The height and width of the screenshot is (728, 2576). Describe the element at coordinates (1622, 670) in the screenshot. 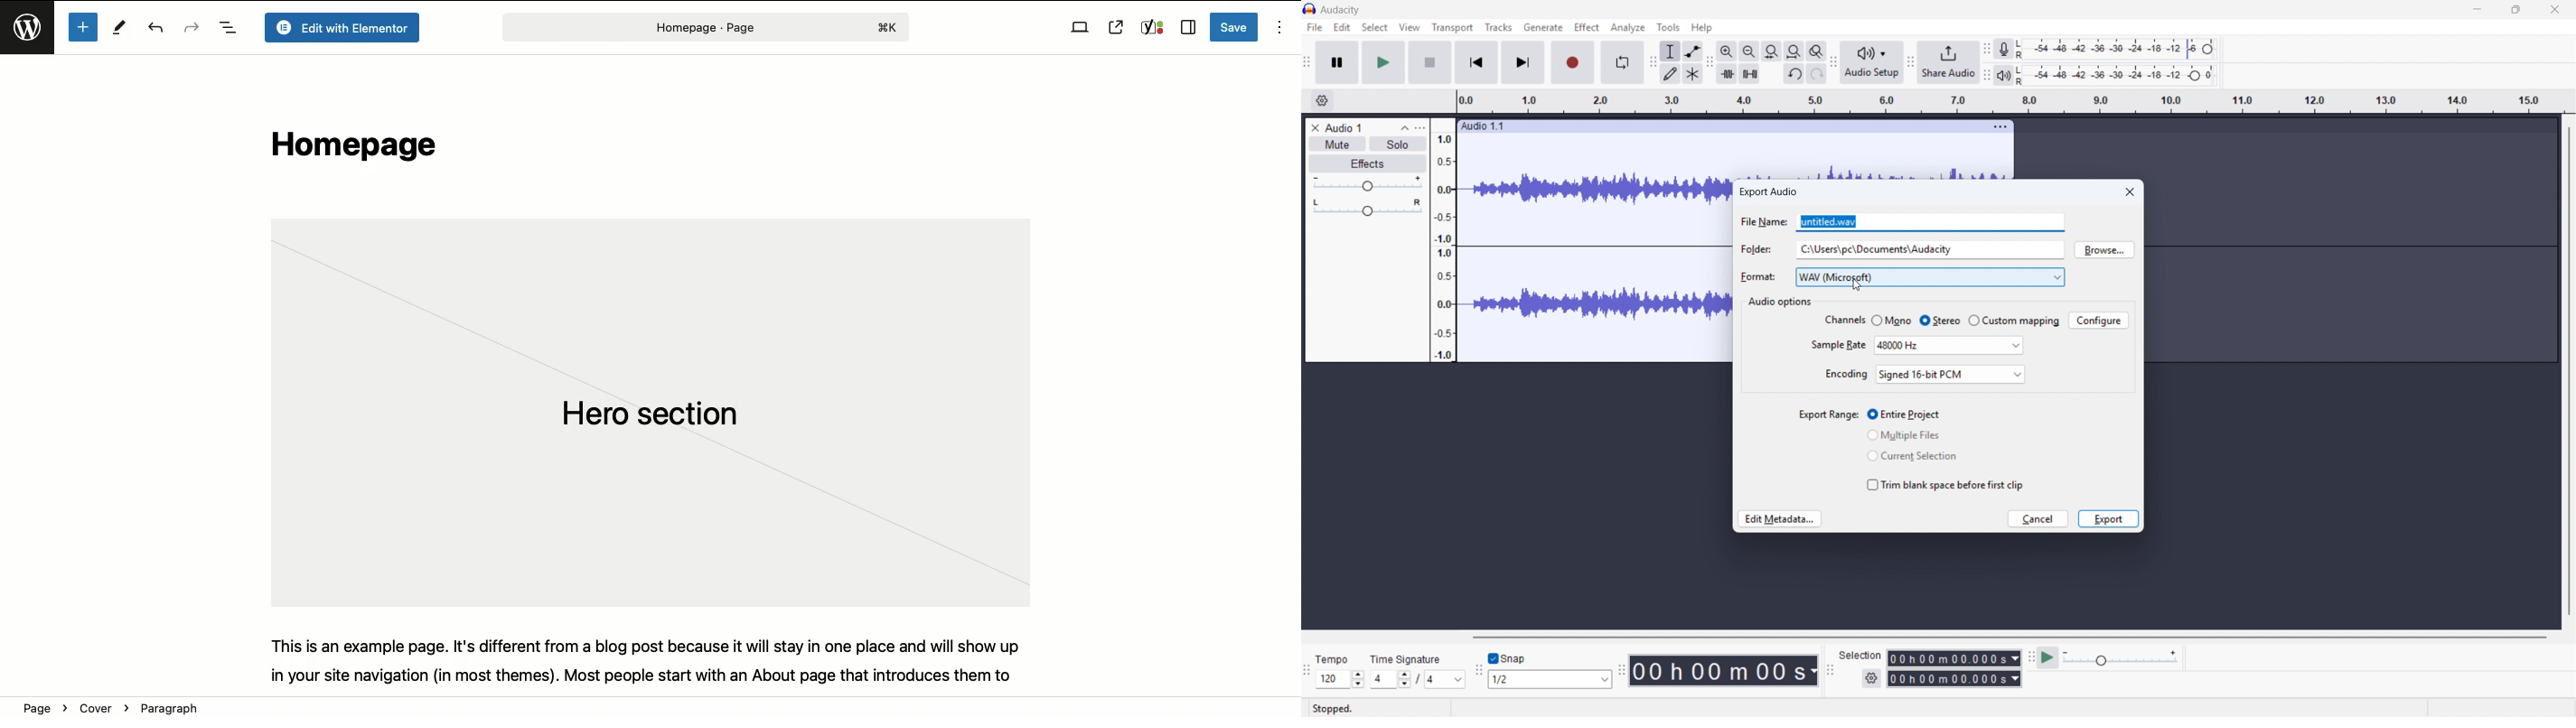

I see `Audacity time toolbar ` at that location.